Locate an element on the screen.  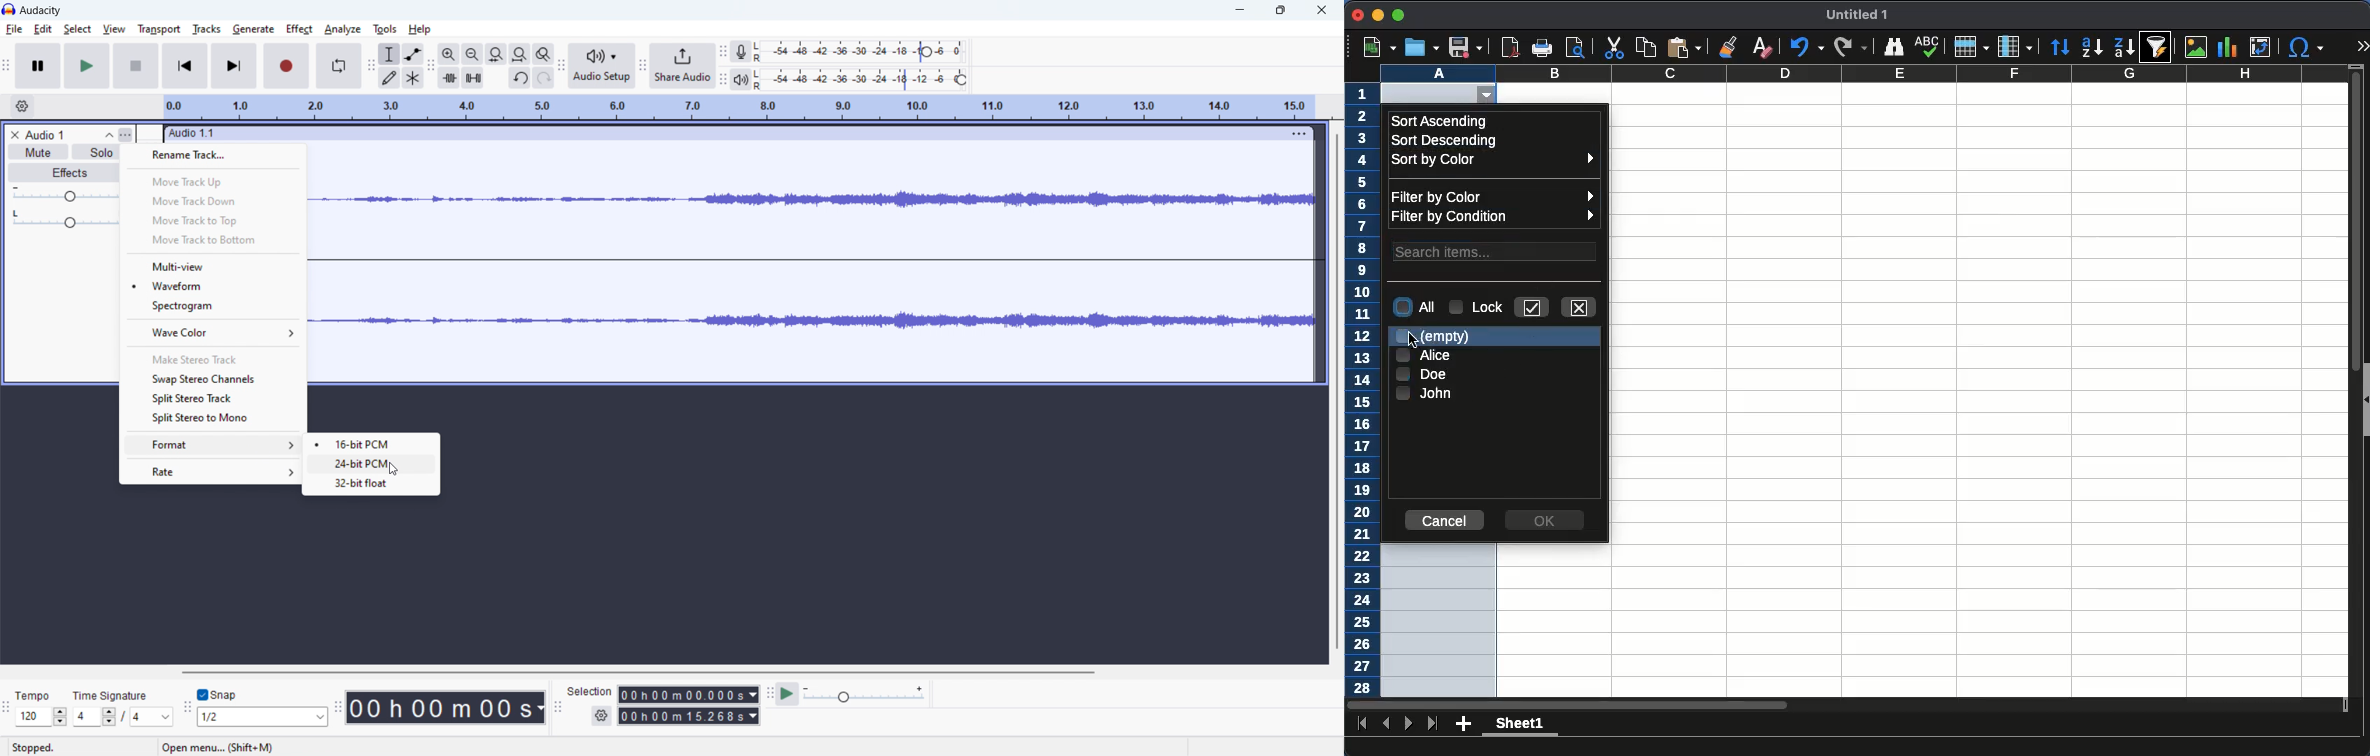
playback speed is located at coordinates (865, 693).